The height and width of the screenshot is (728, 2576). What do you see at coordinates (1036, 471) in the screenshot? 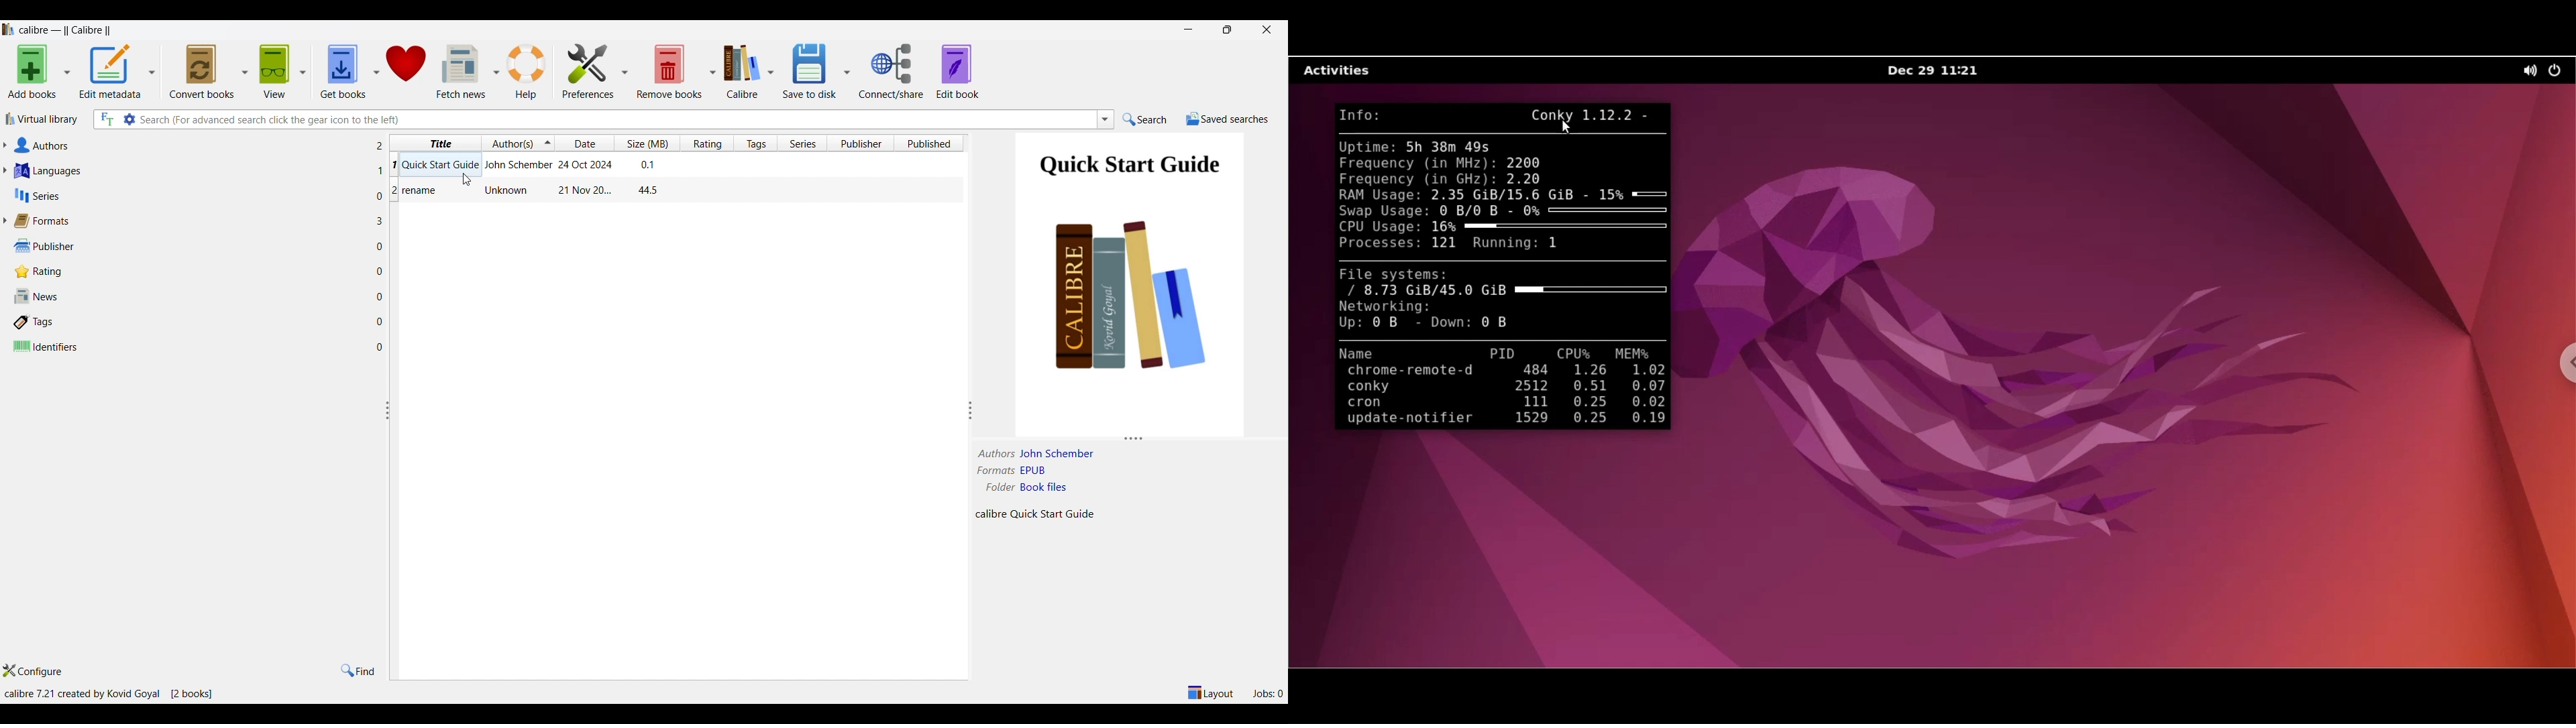
I see `EPUB` at bounding box center [1036, 471].